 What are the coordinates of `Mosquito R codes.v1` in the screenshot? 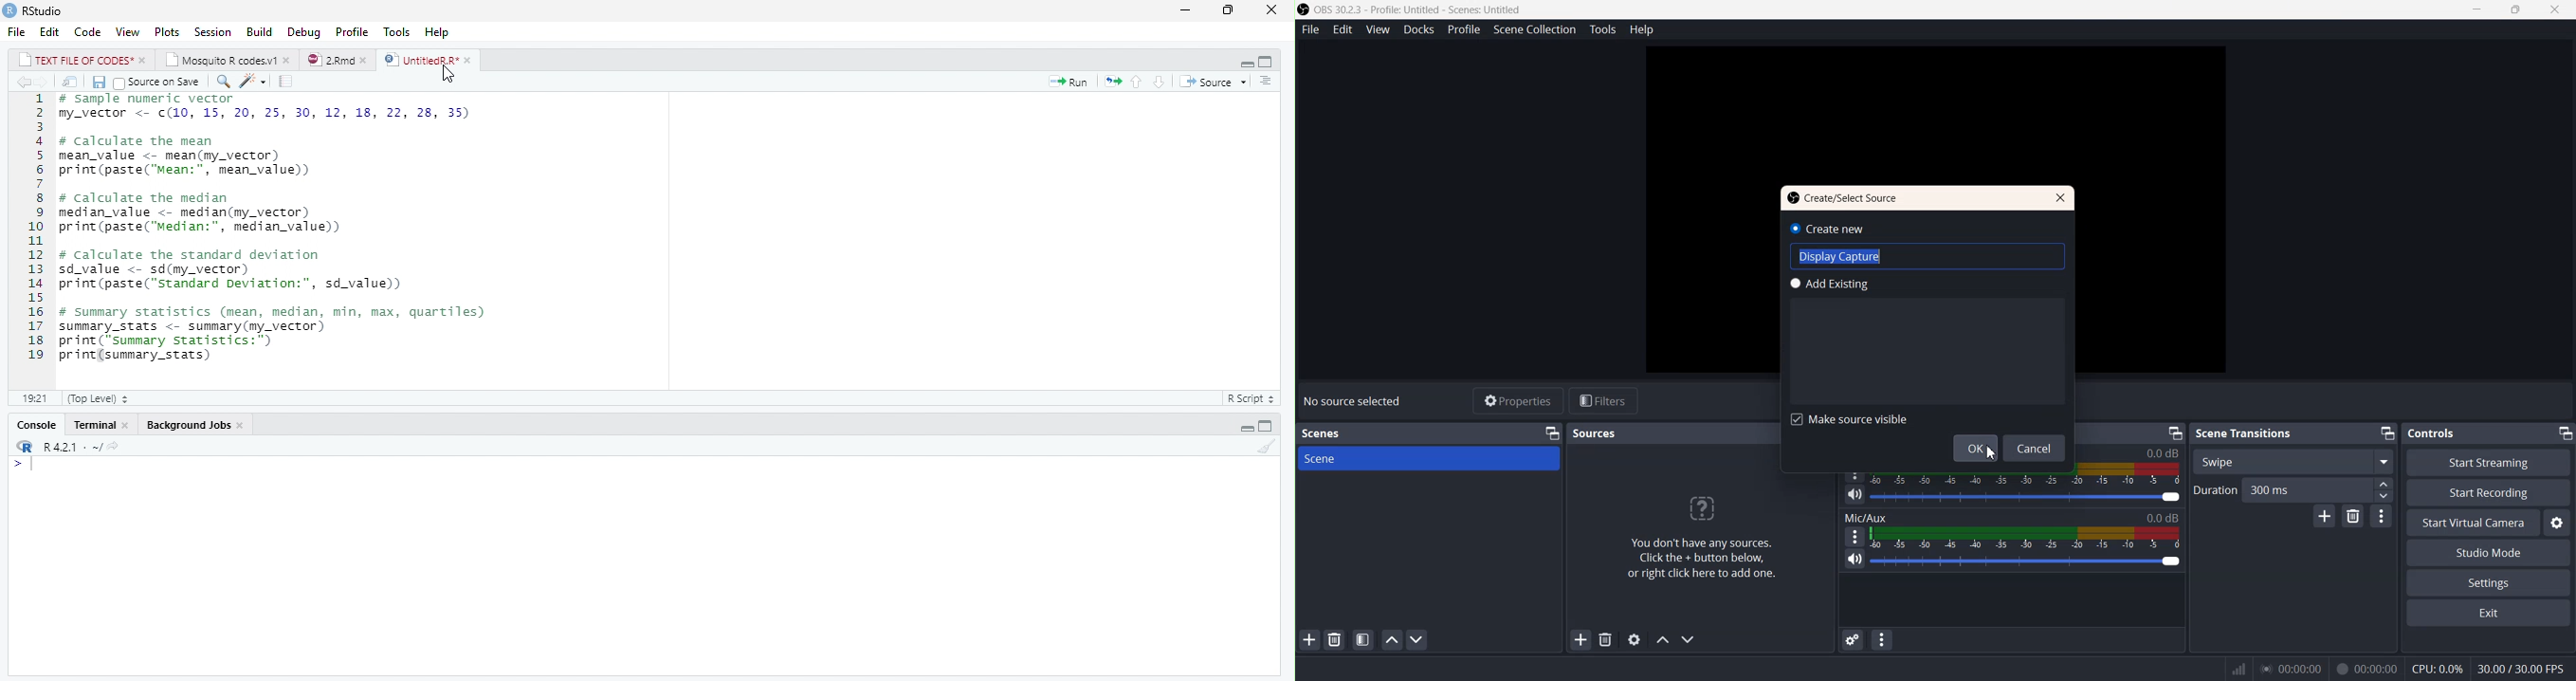 It's located at (223, 61).